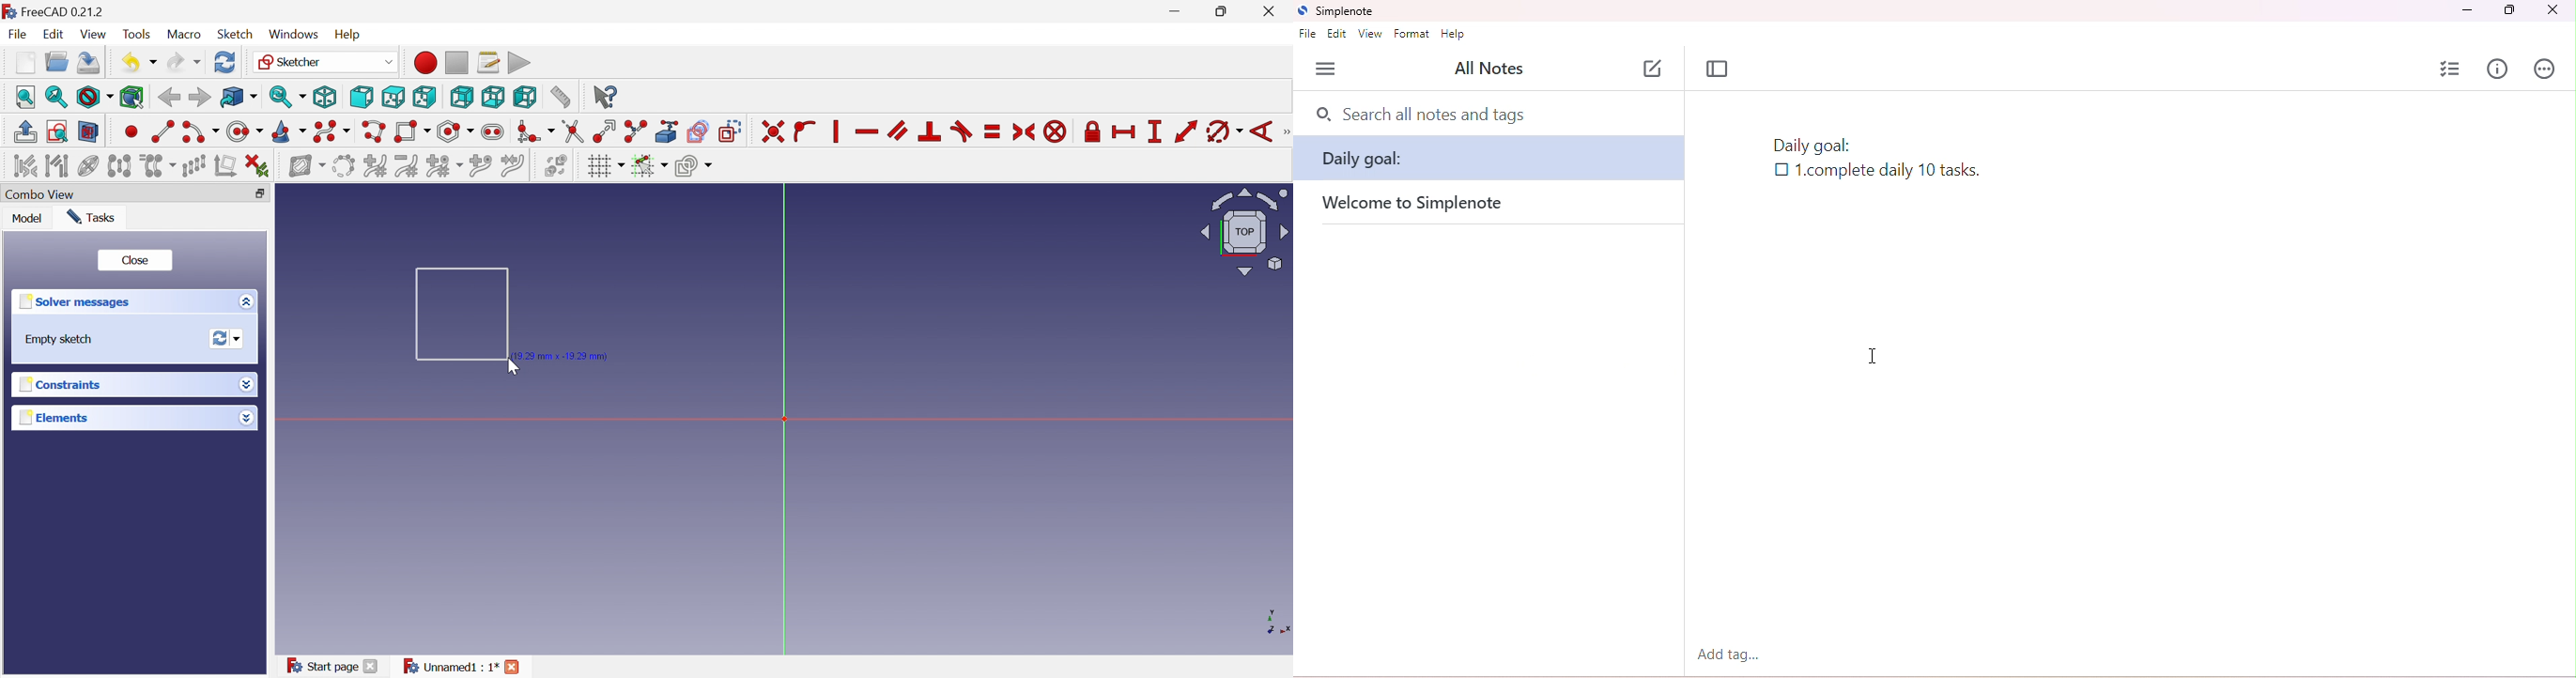  What do you see at coordinates (1246, 233) in the screenshot?
I see `Viewing angle` at bounding box center [1246, 233].